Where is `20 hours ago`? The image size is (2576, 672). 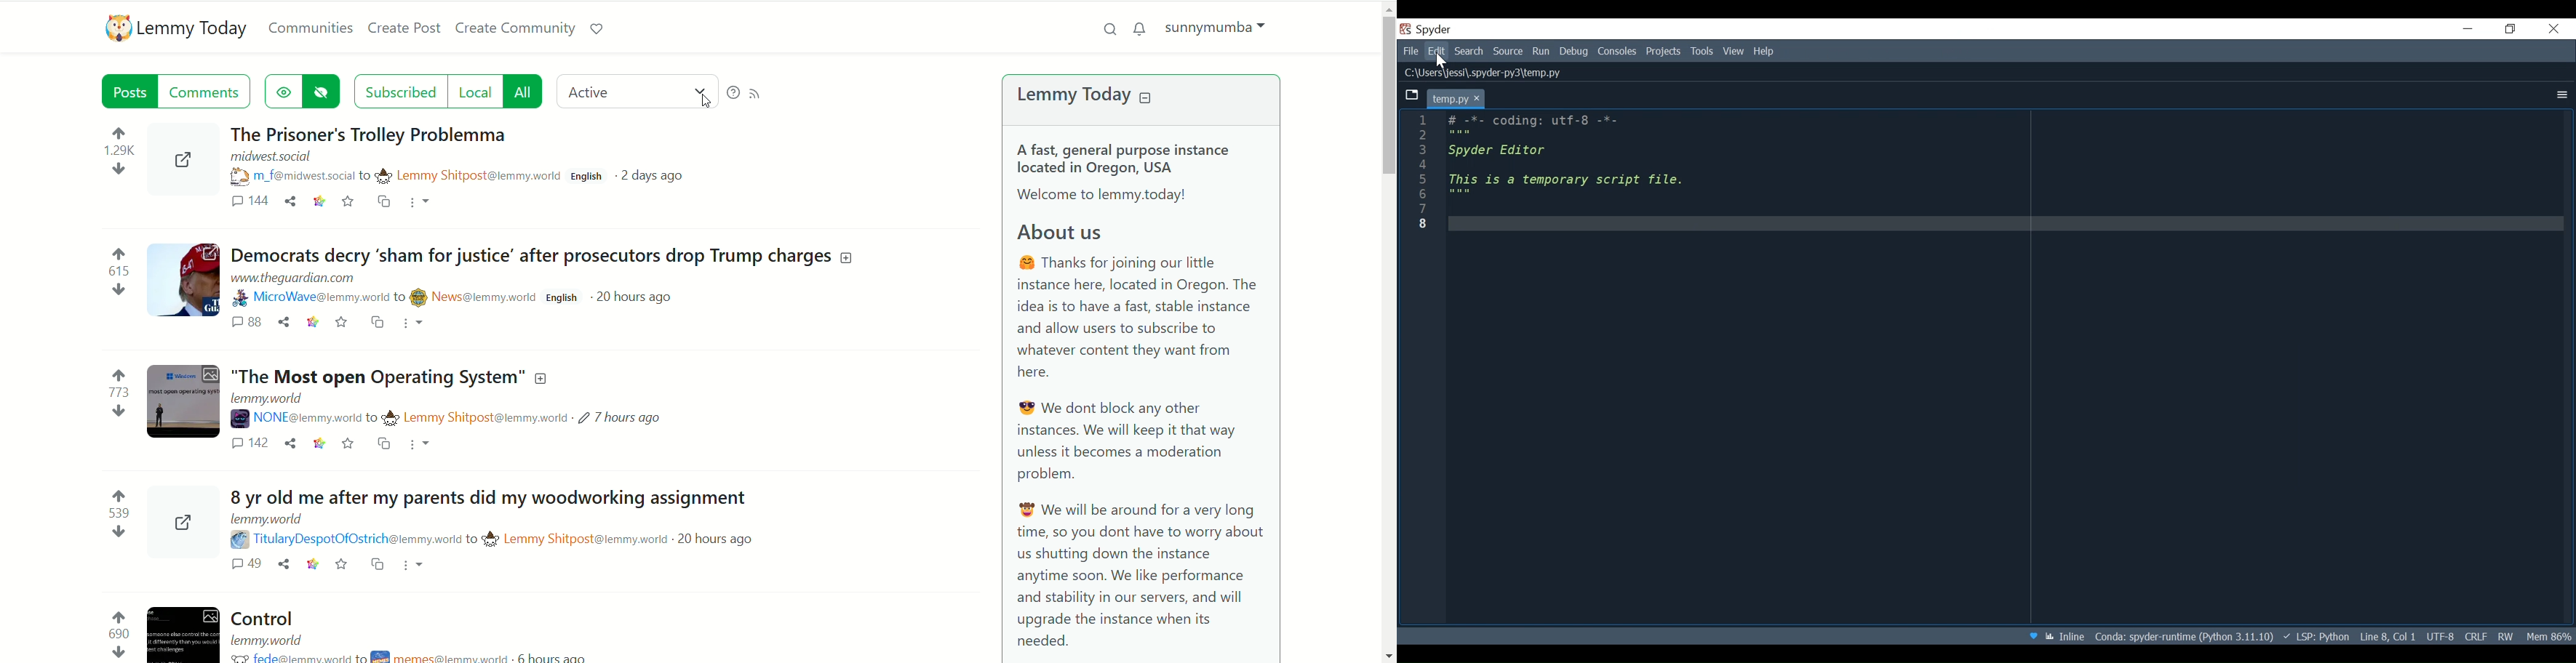 20 hours ago is located at coordinates (639, 297).